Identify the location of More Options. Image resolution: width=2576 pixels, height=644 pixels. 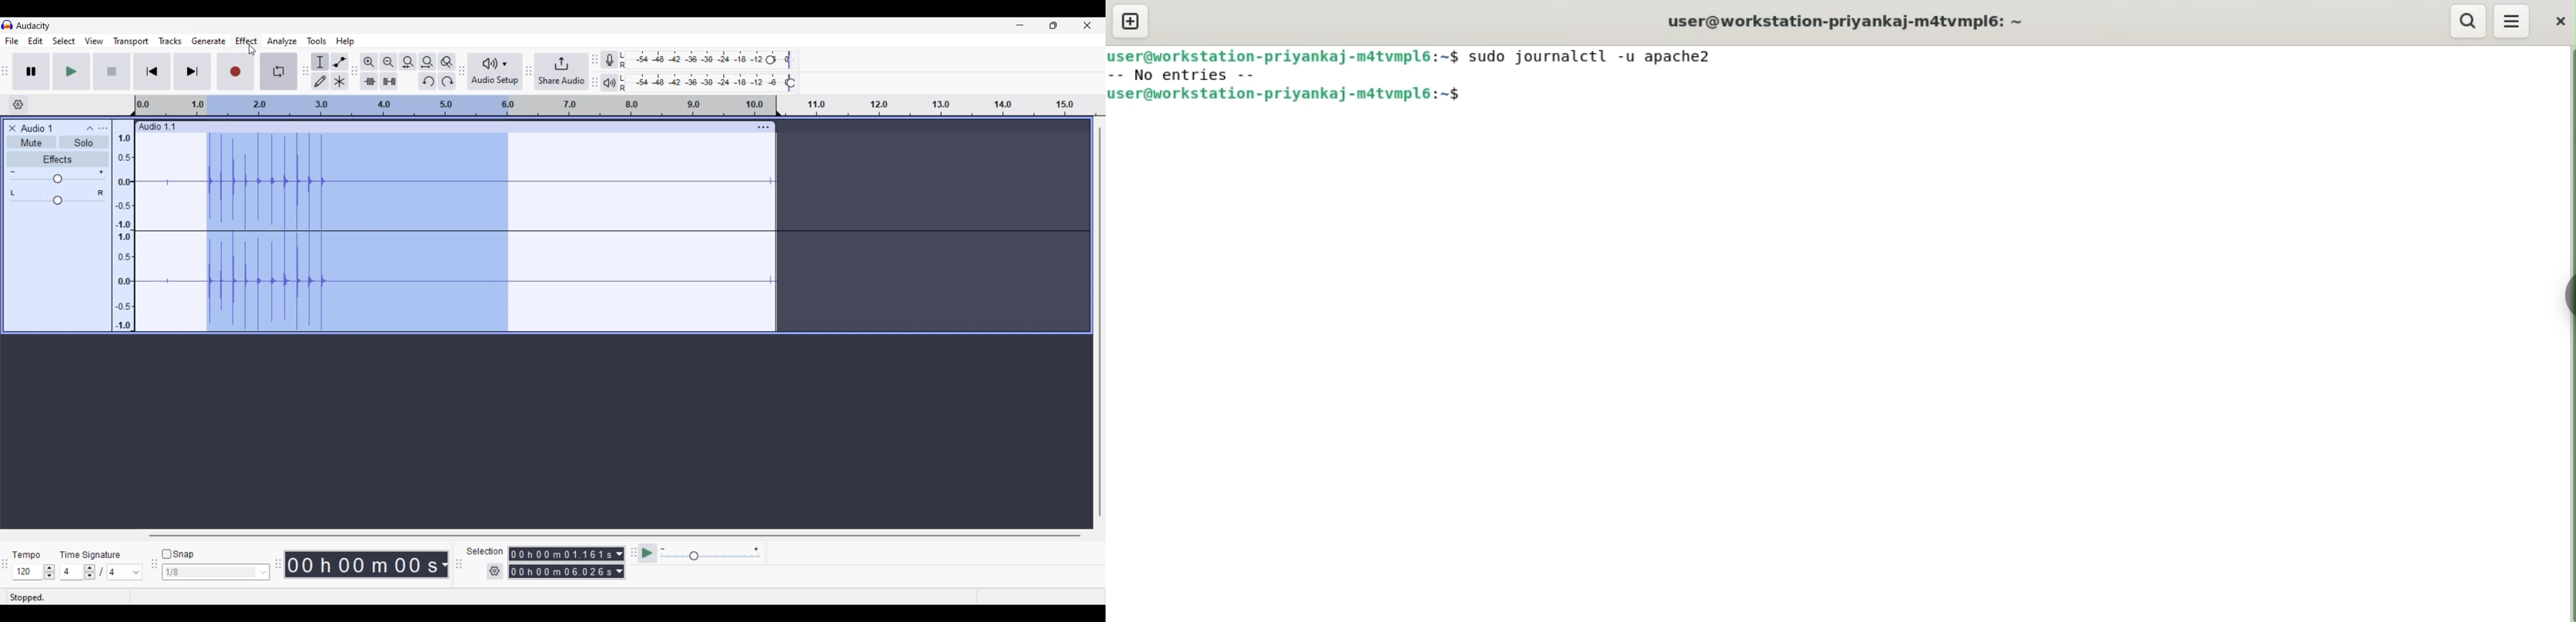
(2512, 21).